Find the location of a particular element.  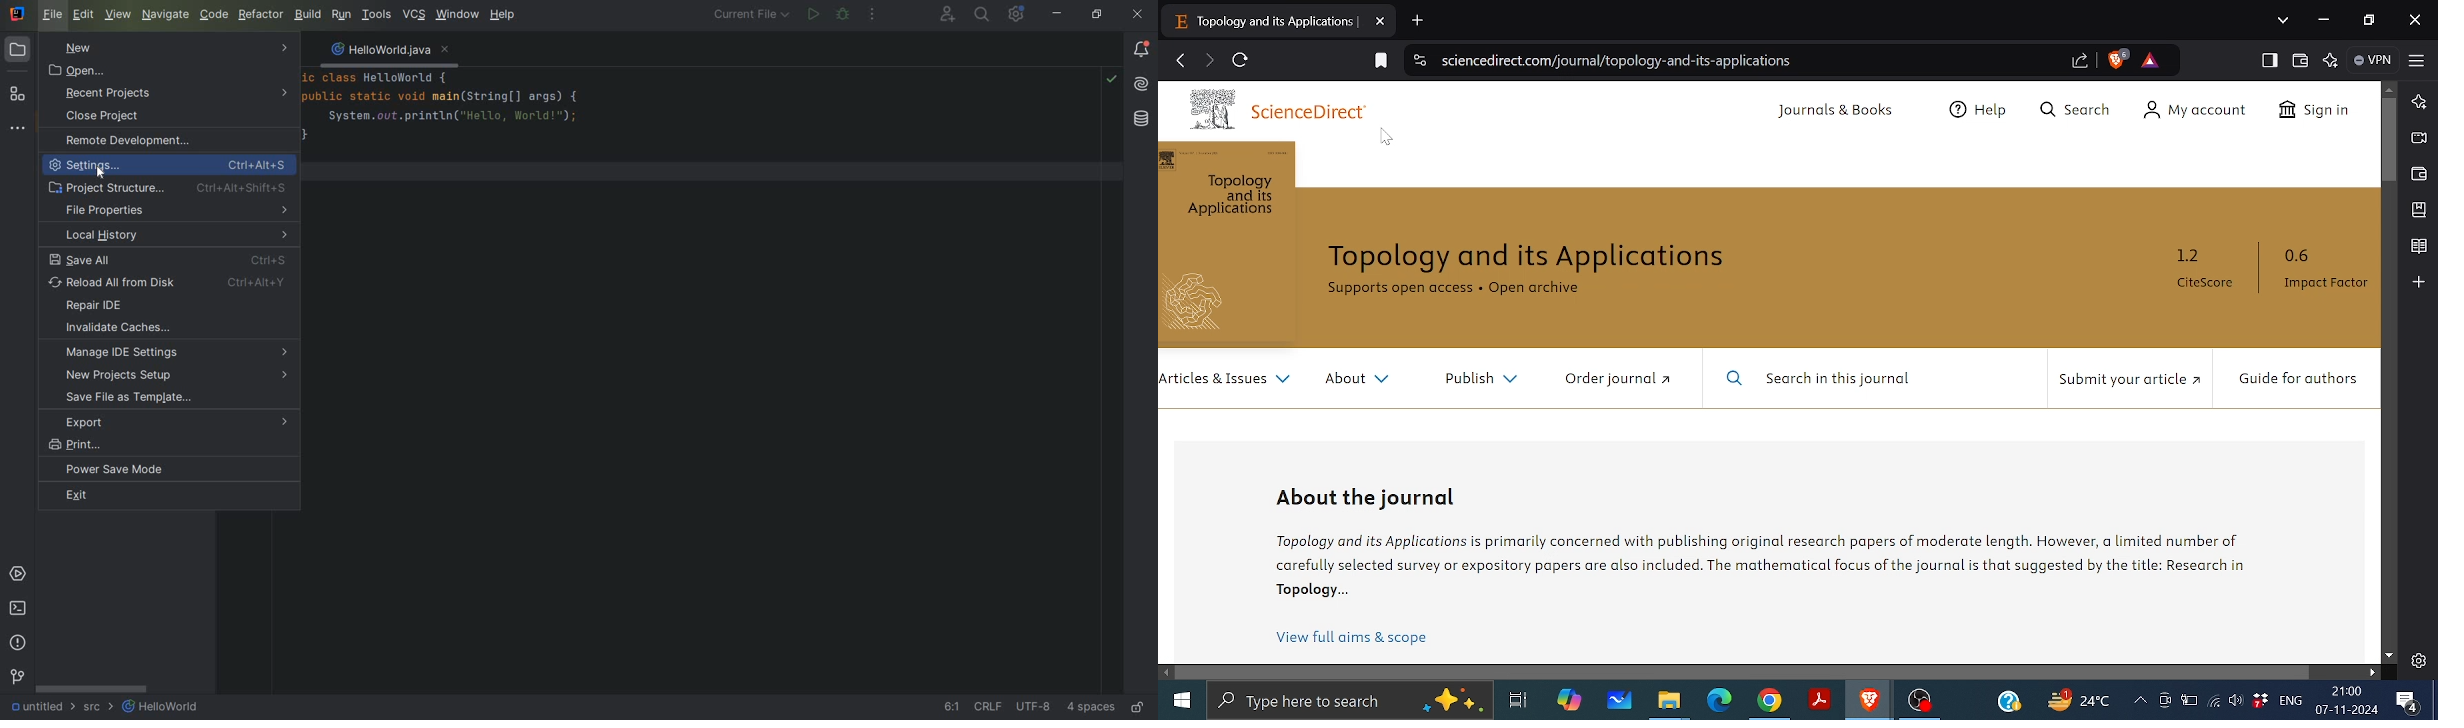

Settings is located at coordinates (2418, 660).